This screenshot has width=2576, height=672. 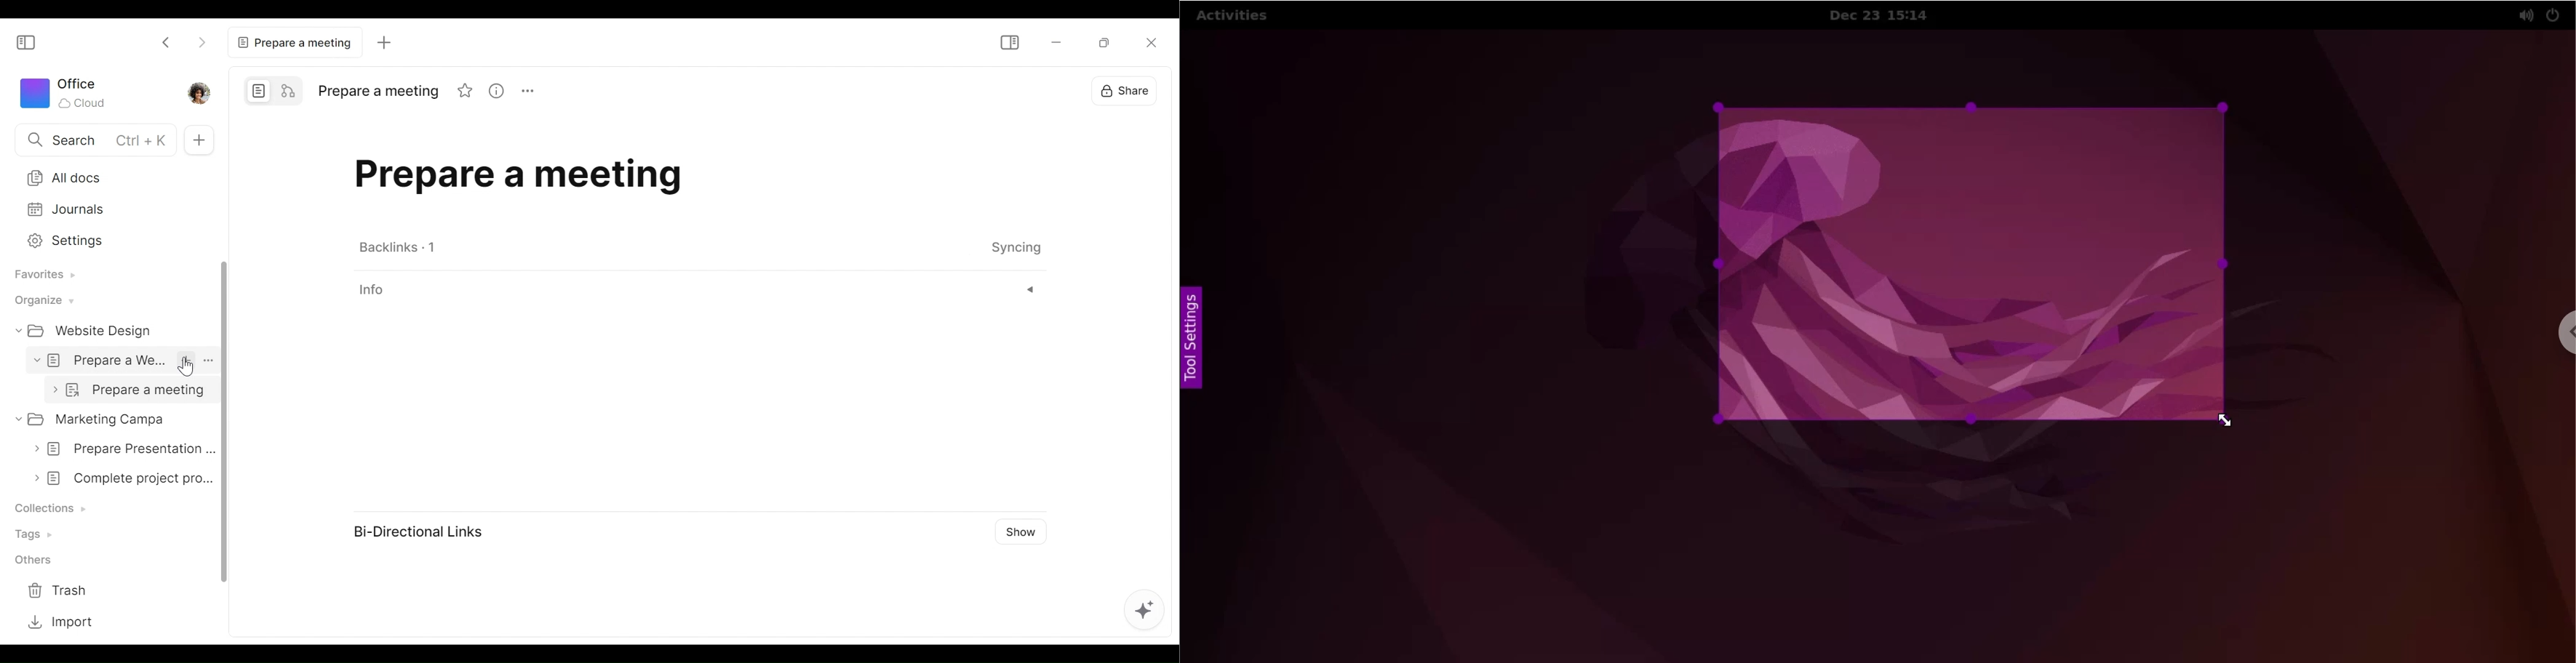 What do you see at coordinates (122, 360) in the screenshot?
I see `Document` at bounding box center [122, 360].